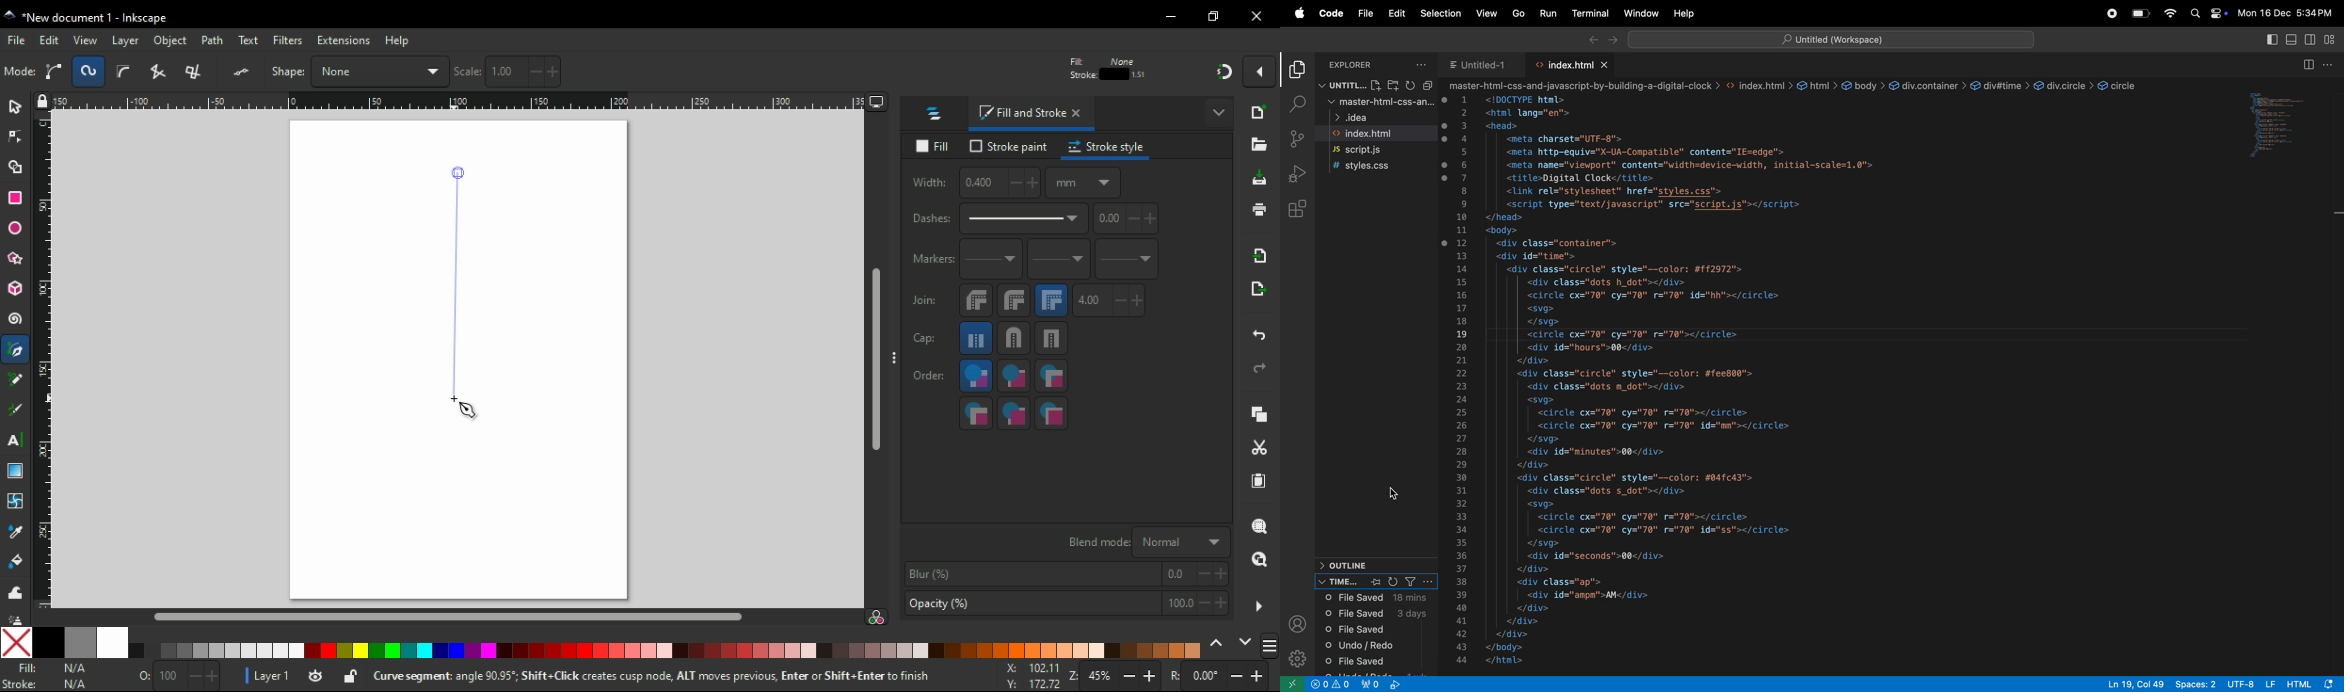  I want to click on stroke style, so click(1107, 147).